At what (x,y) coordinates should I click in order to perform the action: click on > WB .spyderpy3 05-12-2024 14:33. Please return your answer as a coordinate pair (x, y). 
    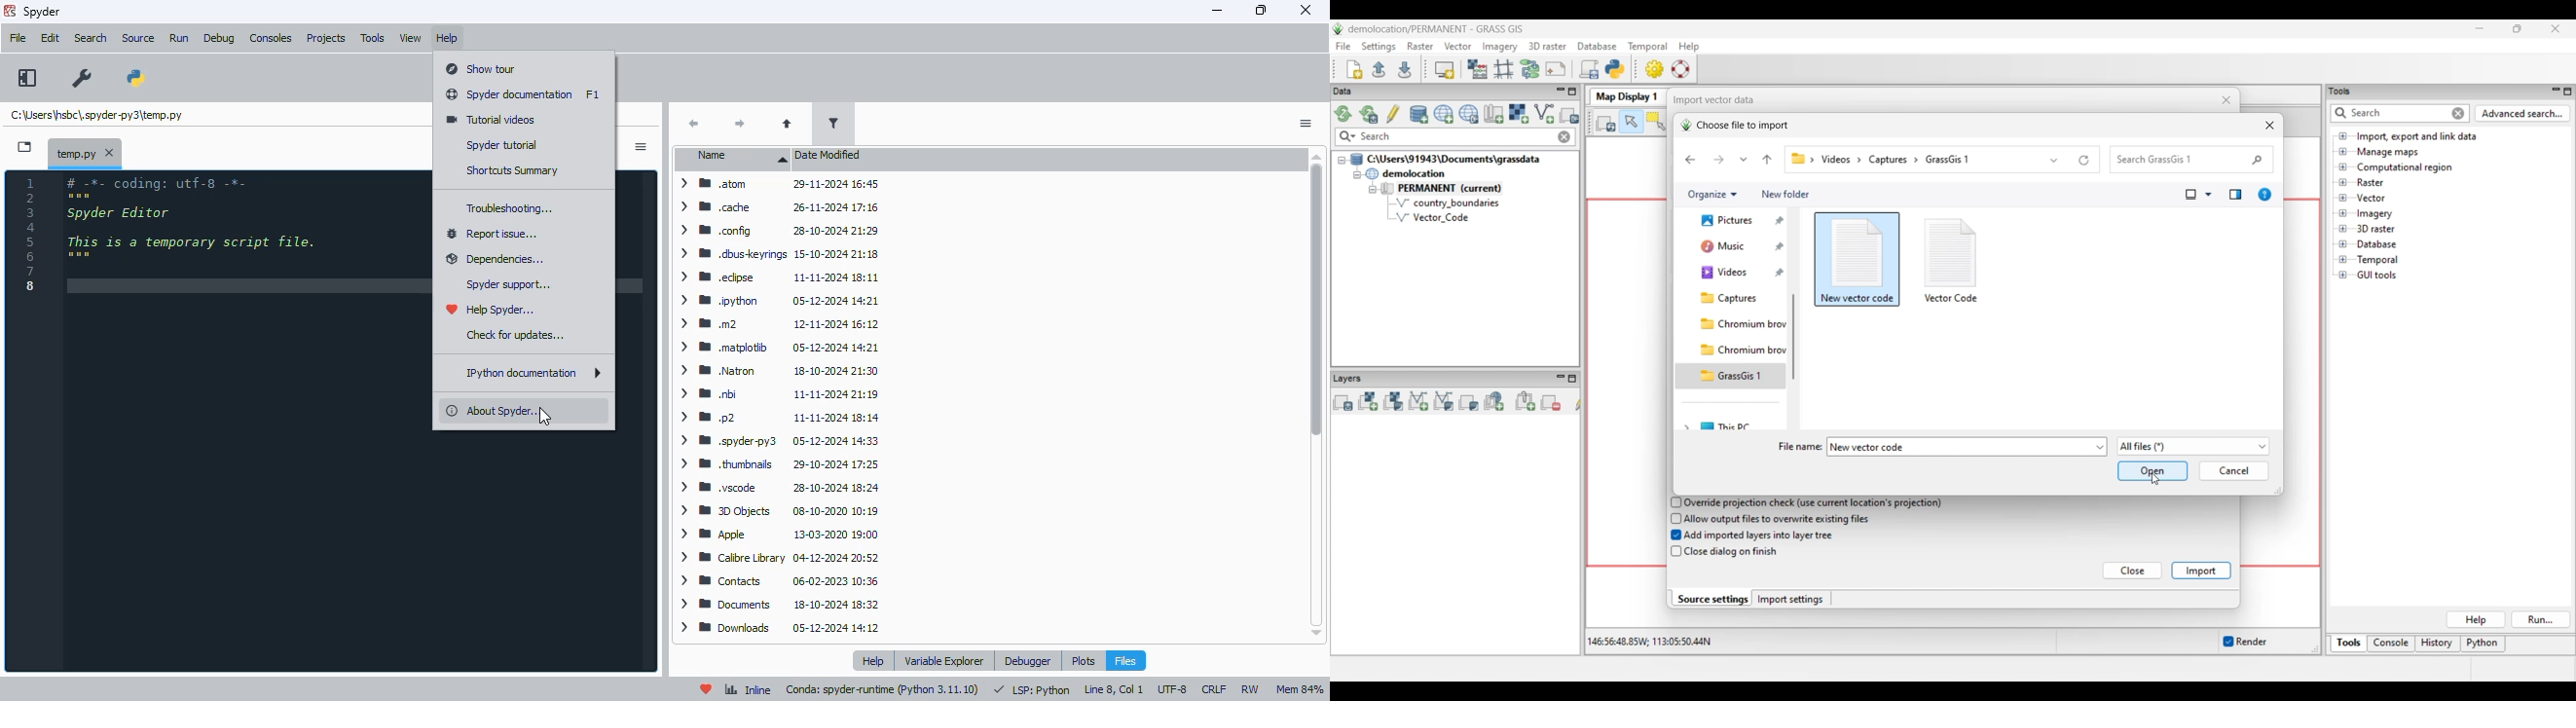
    Looking at the image, I should click on (775, 439).